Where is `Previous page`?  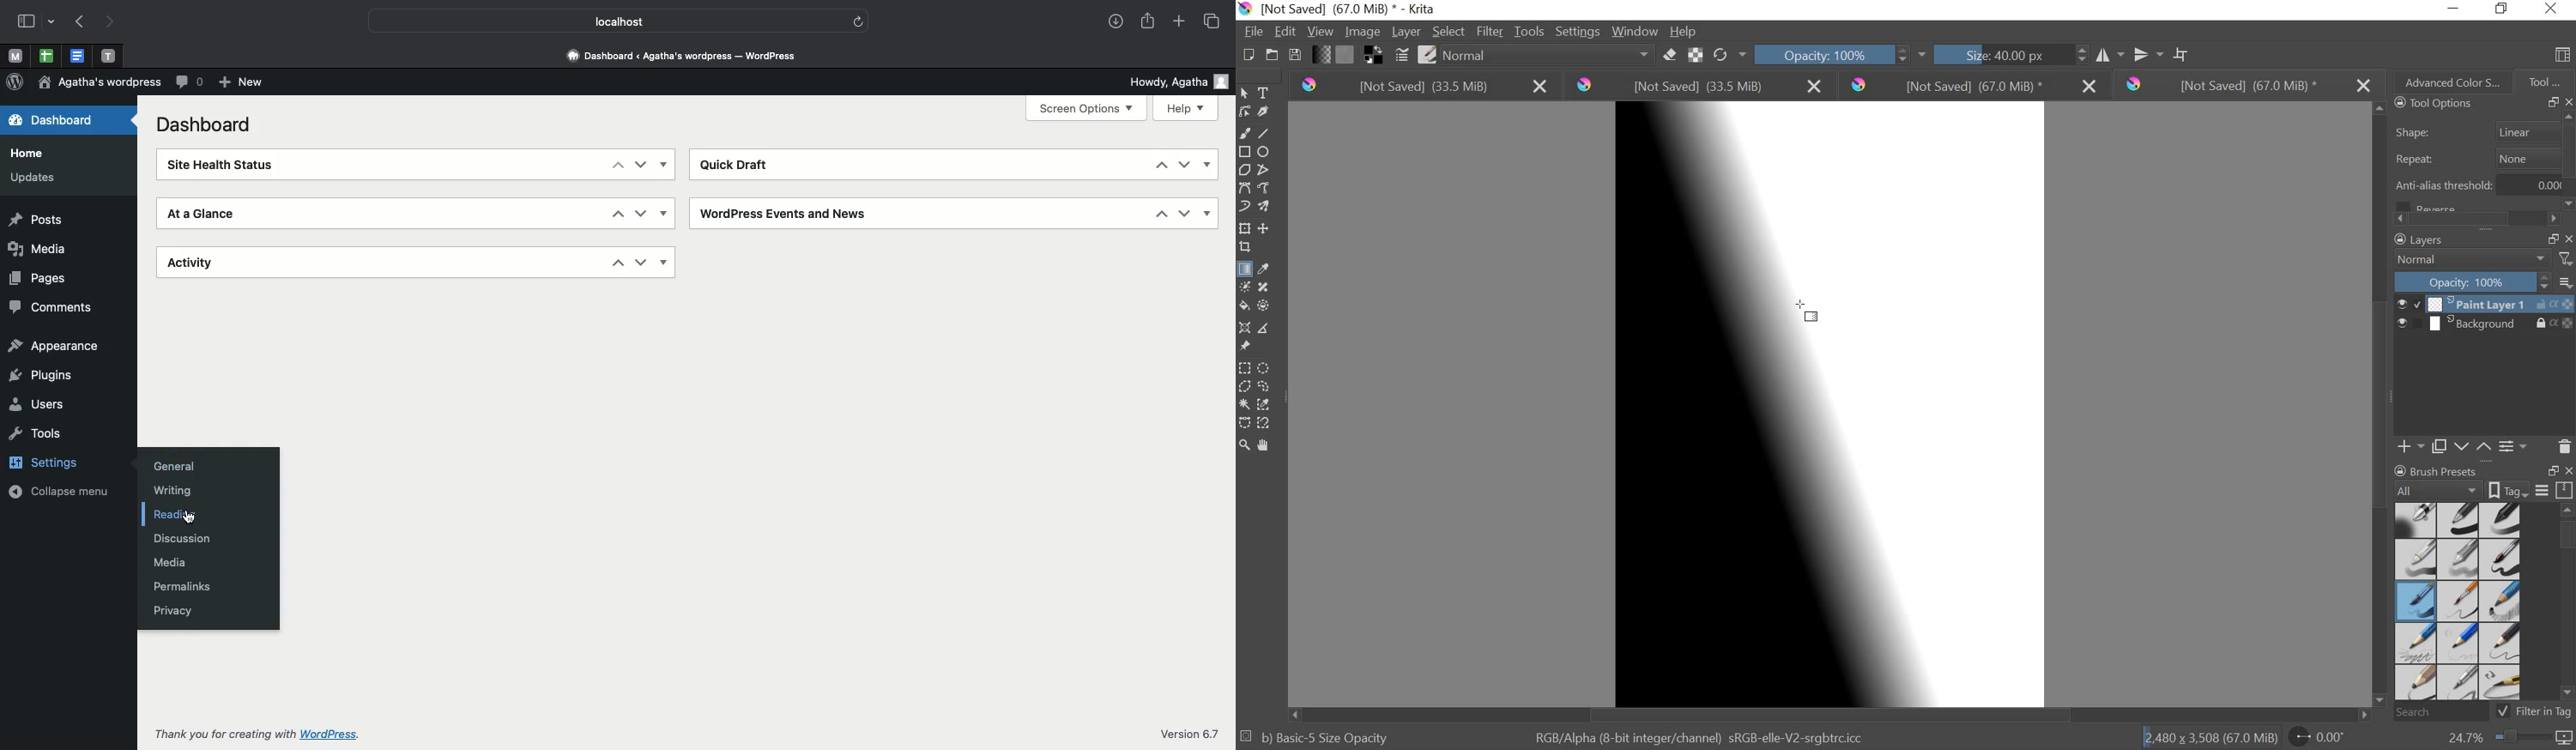 Previous page is located at coordinates (82, 22).